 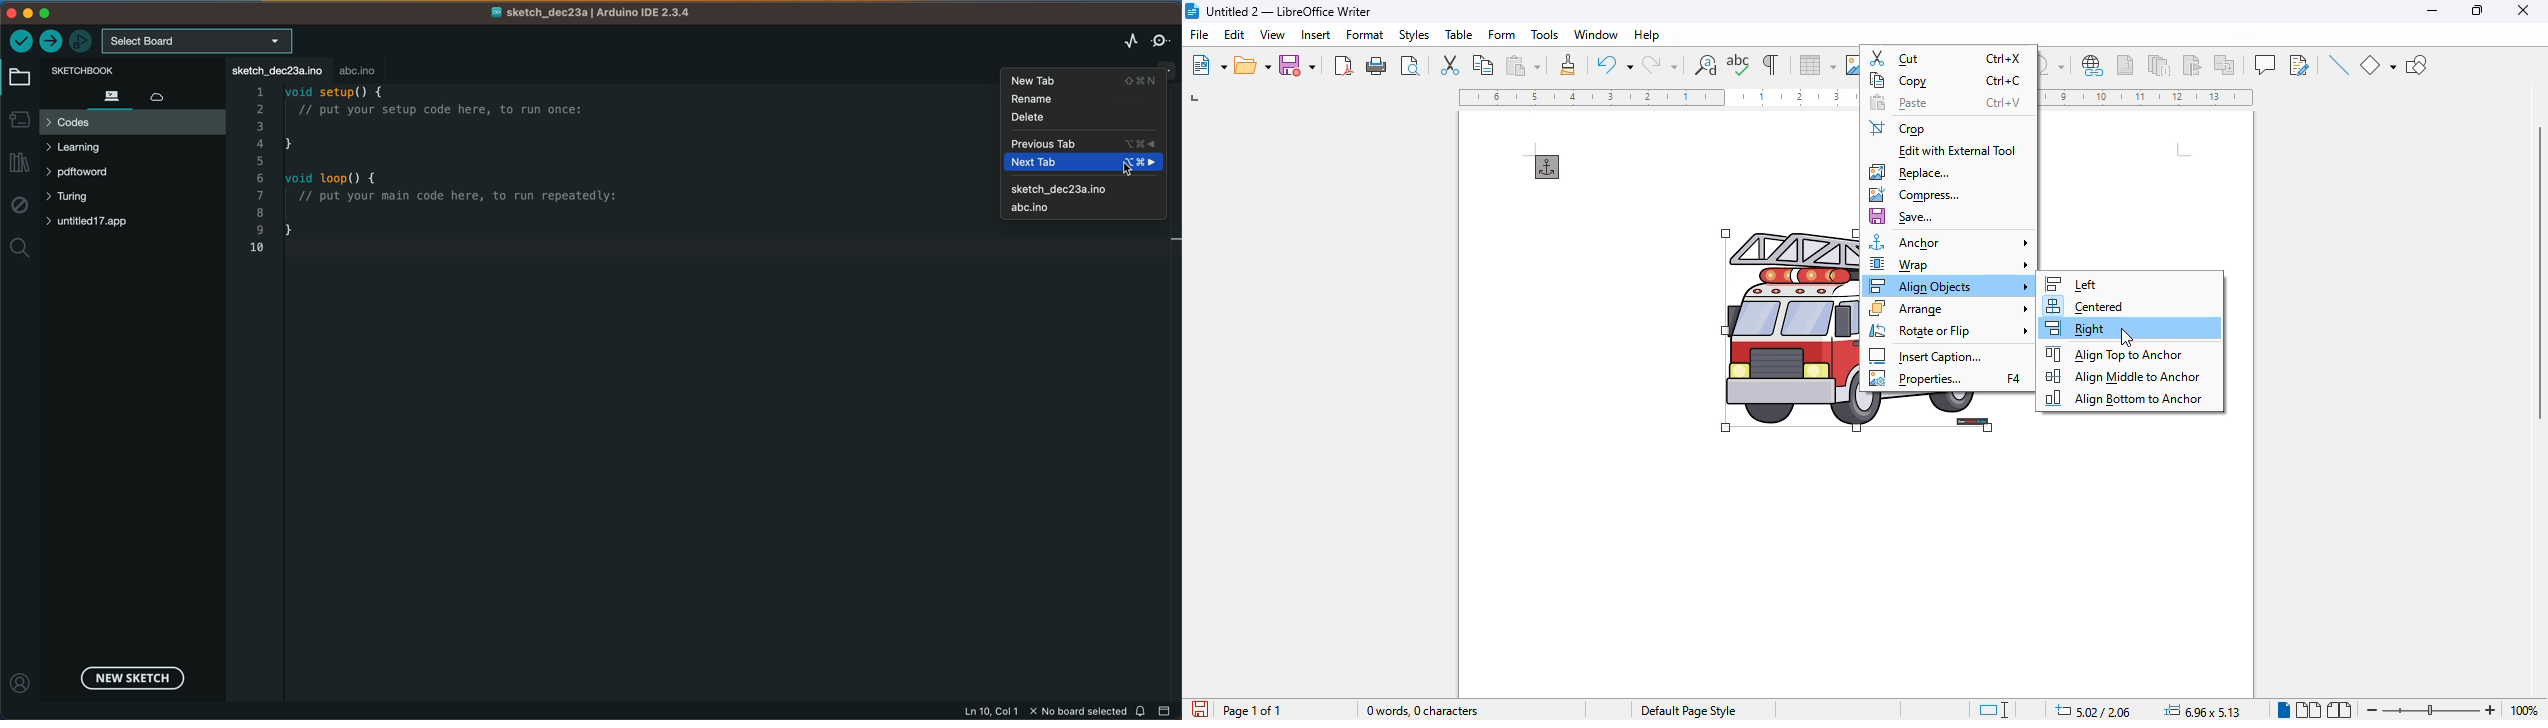 What do you see at coordinates (2202, 710) in the screenshot?
I see `width and height of object` at bounding box center [2202, 710].